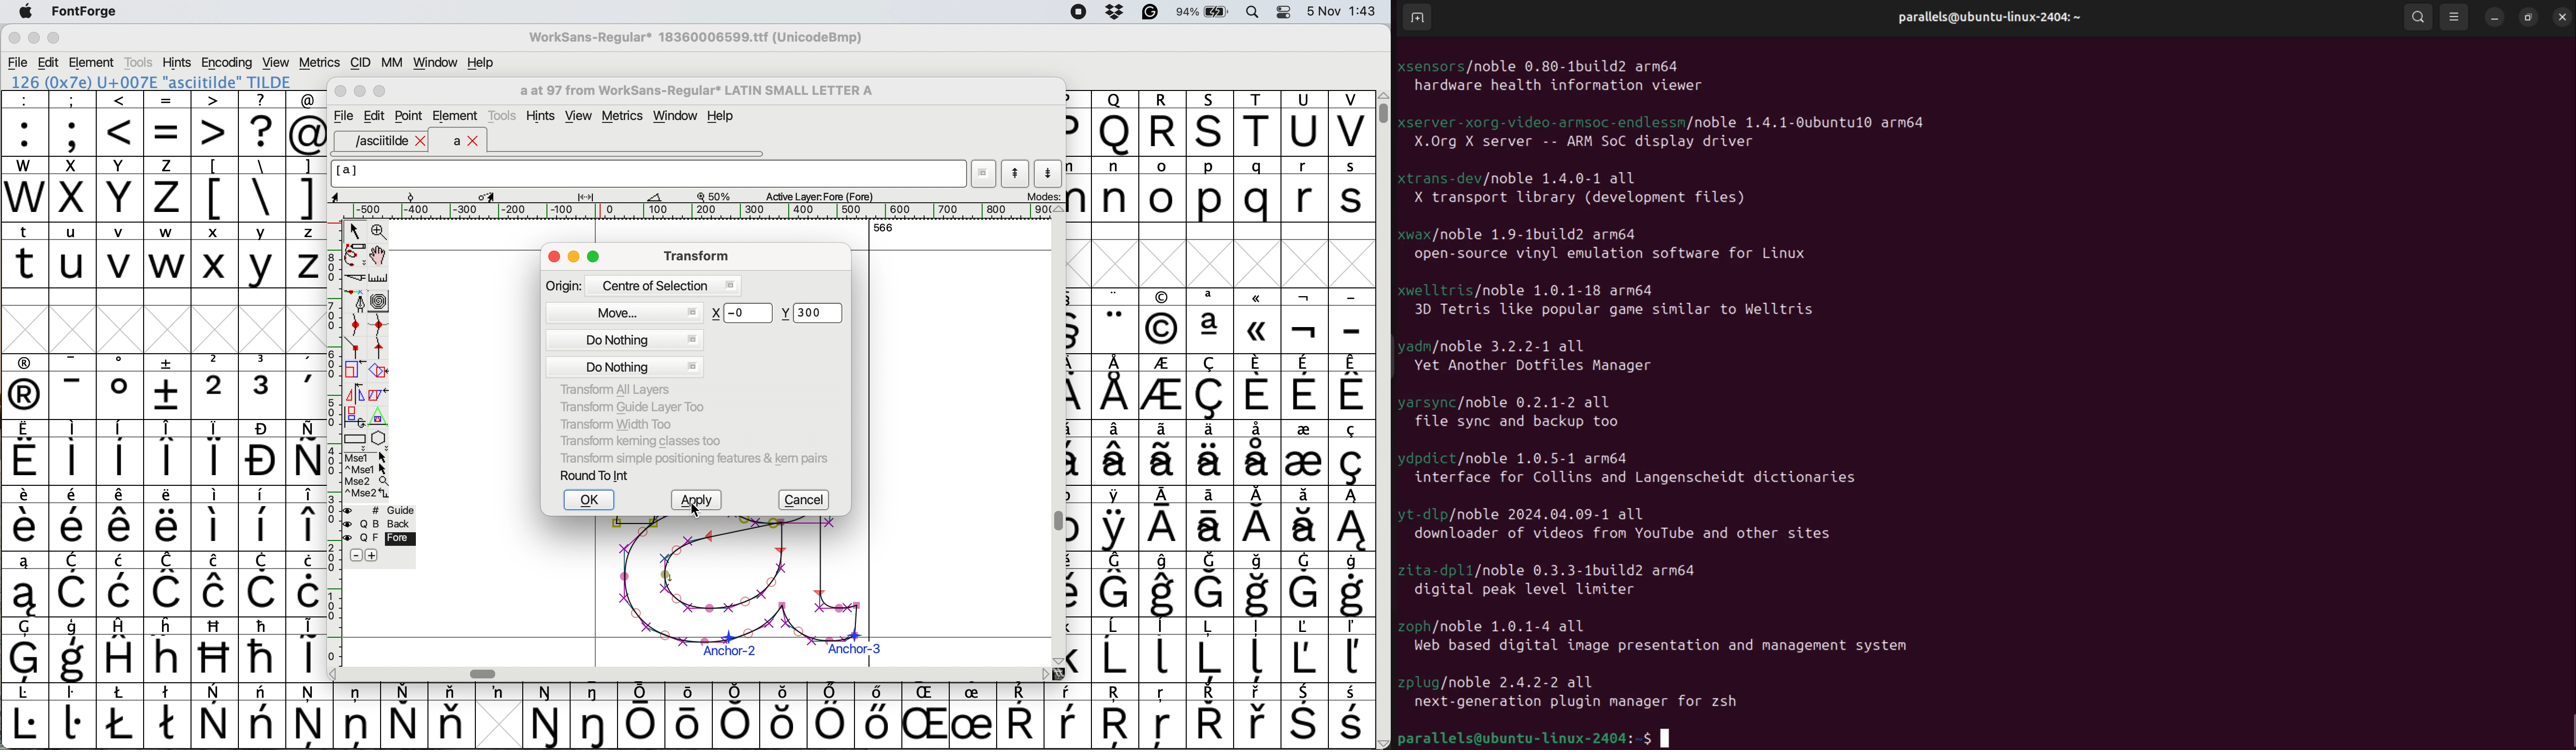 This screenshot has width=2576, height=756. I want to click on encoding, so click(228, 63).